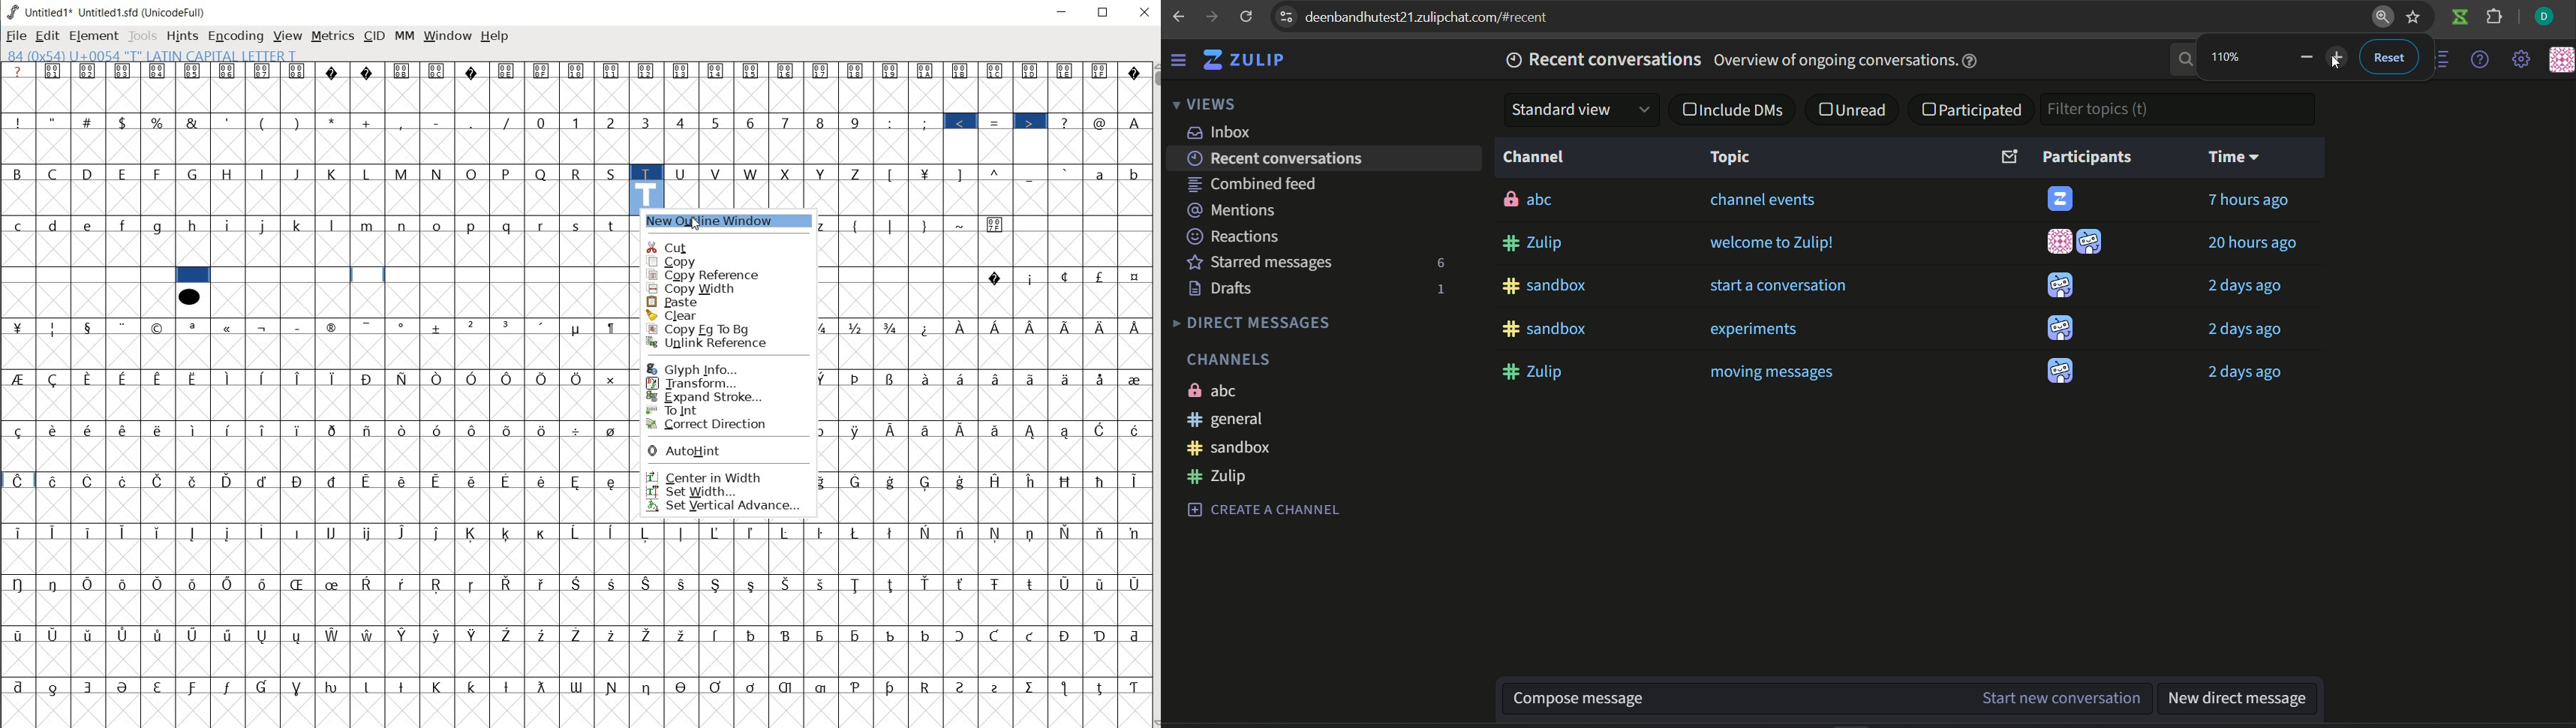 The image size is (2576, 728). What do you see at coordinates (2414, 18) in the screenshot?
I see `bookmark` at bounding box center [2414, 18].